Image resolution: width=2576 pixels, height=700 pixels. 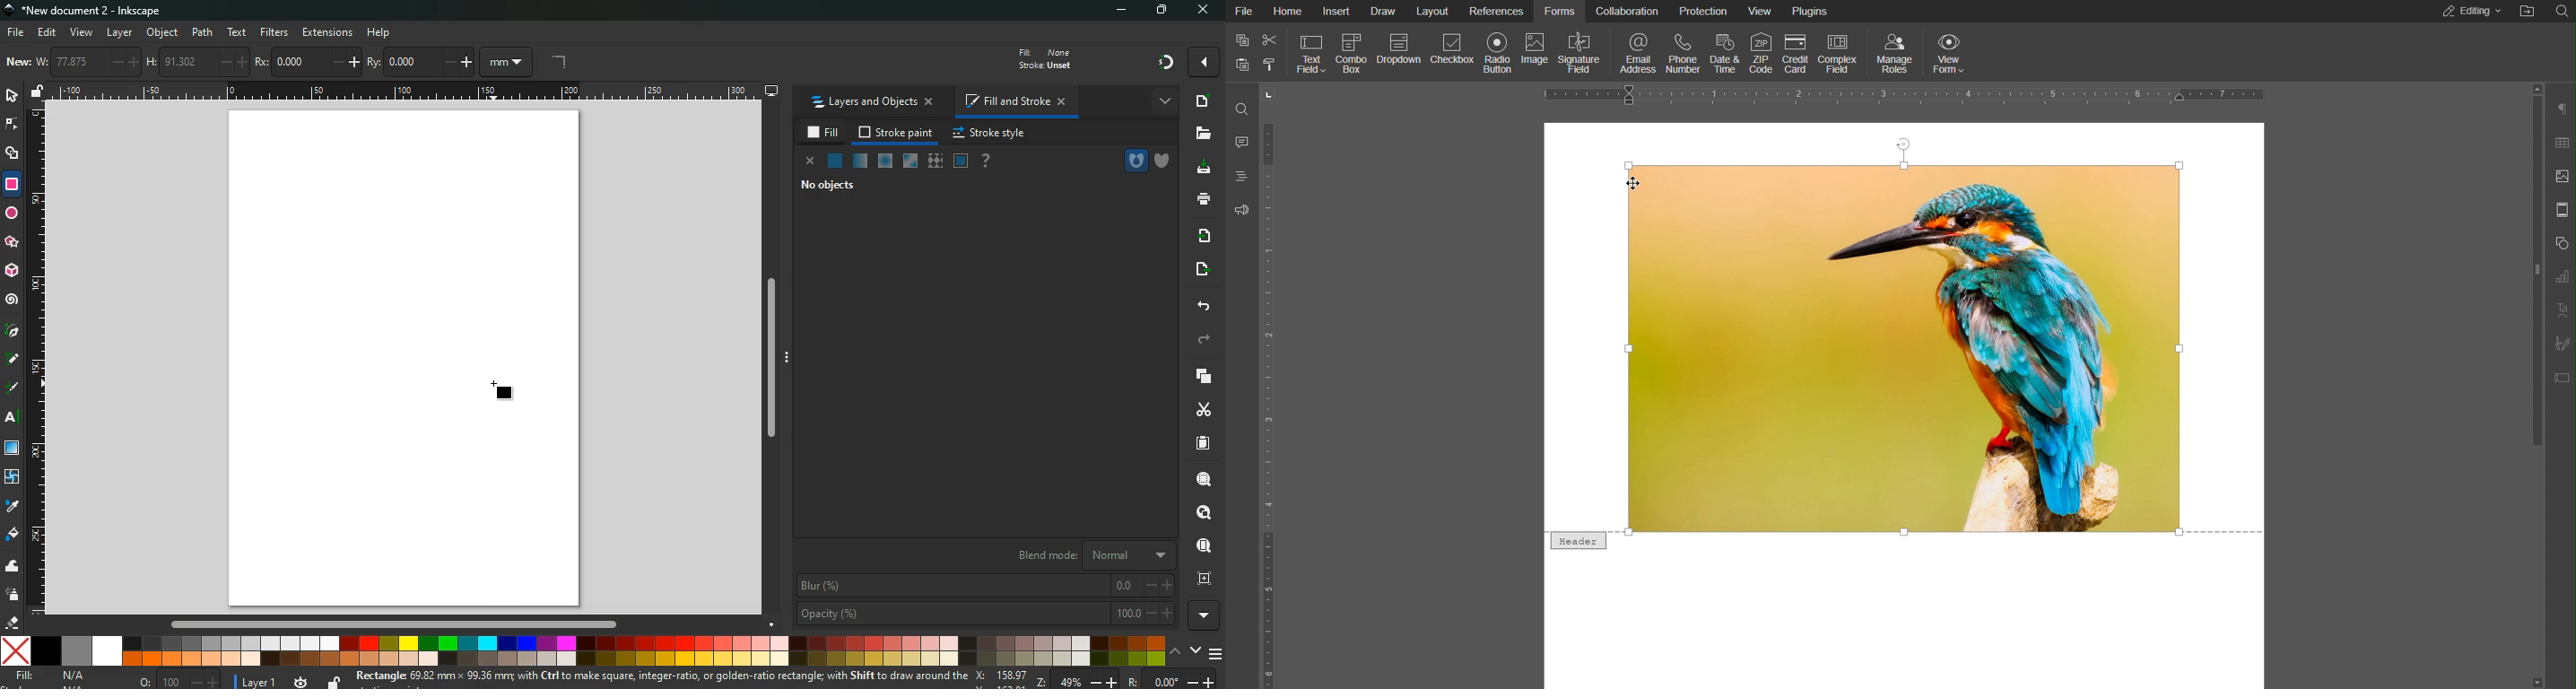 What do you see at coordinates (661, 679) in the screenshot?
I see `message` at bounding box center [661, 679].